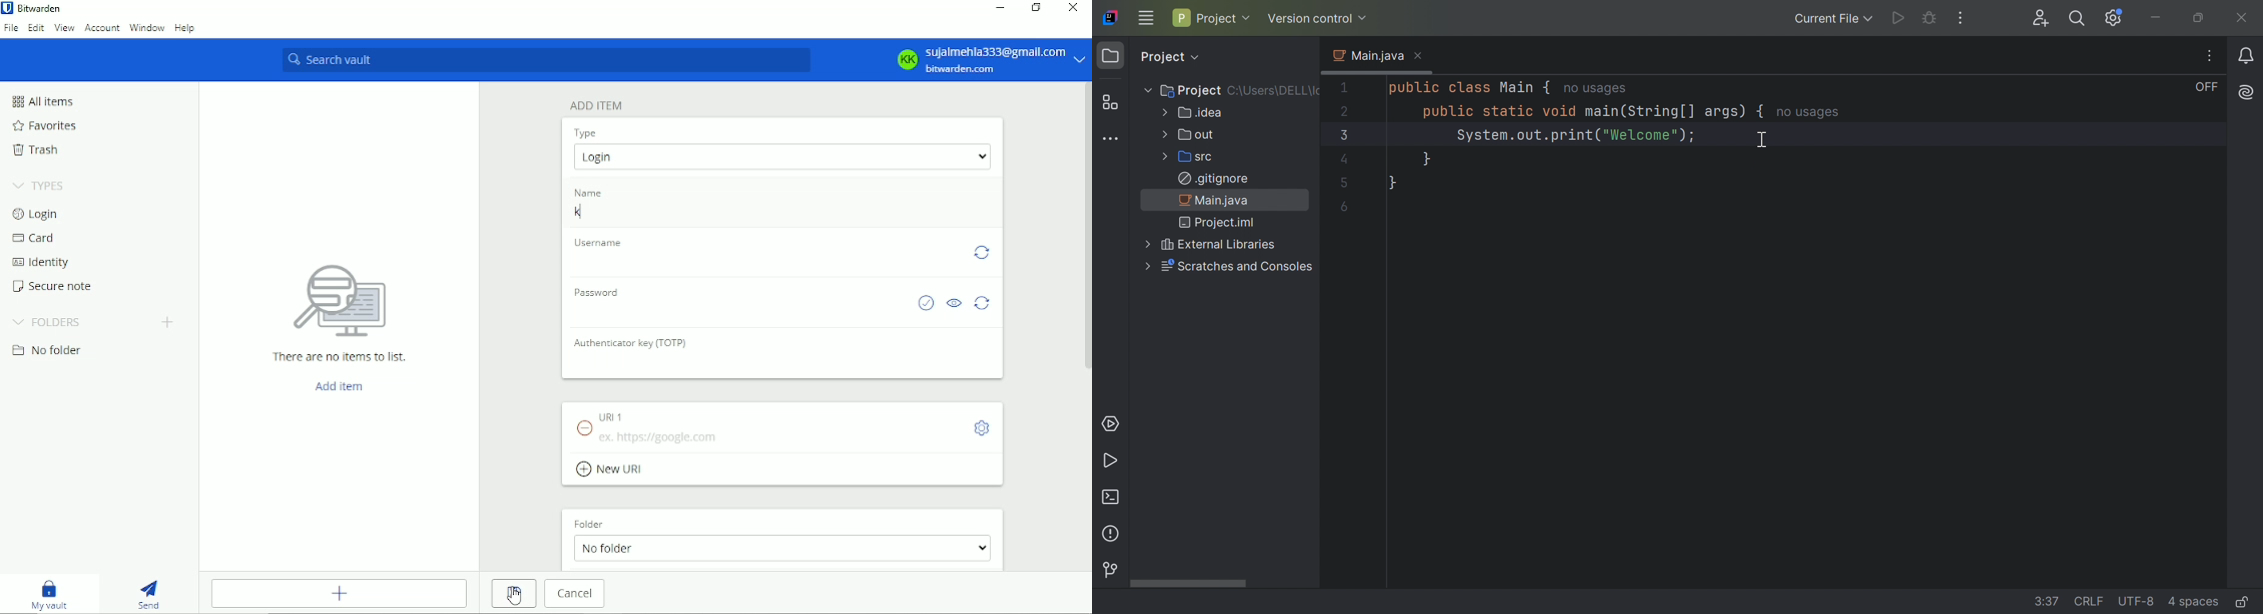  What do you see at coordinates (1036, 9) in the screenshot?
I see `Restore down` at bounding box center [1036, 9].